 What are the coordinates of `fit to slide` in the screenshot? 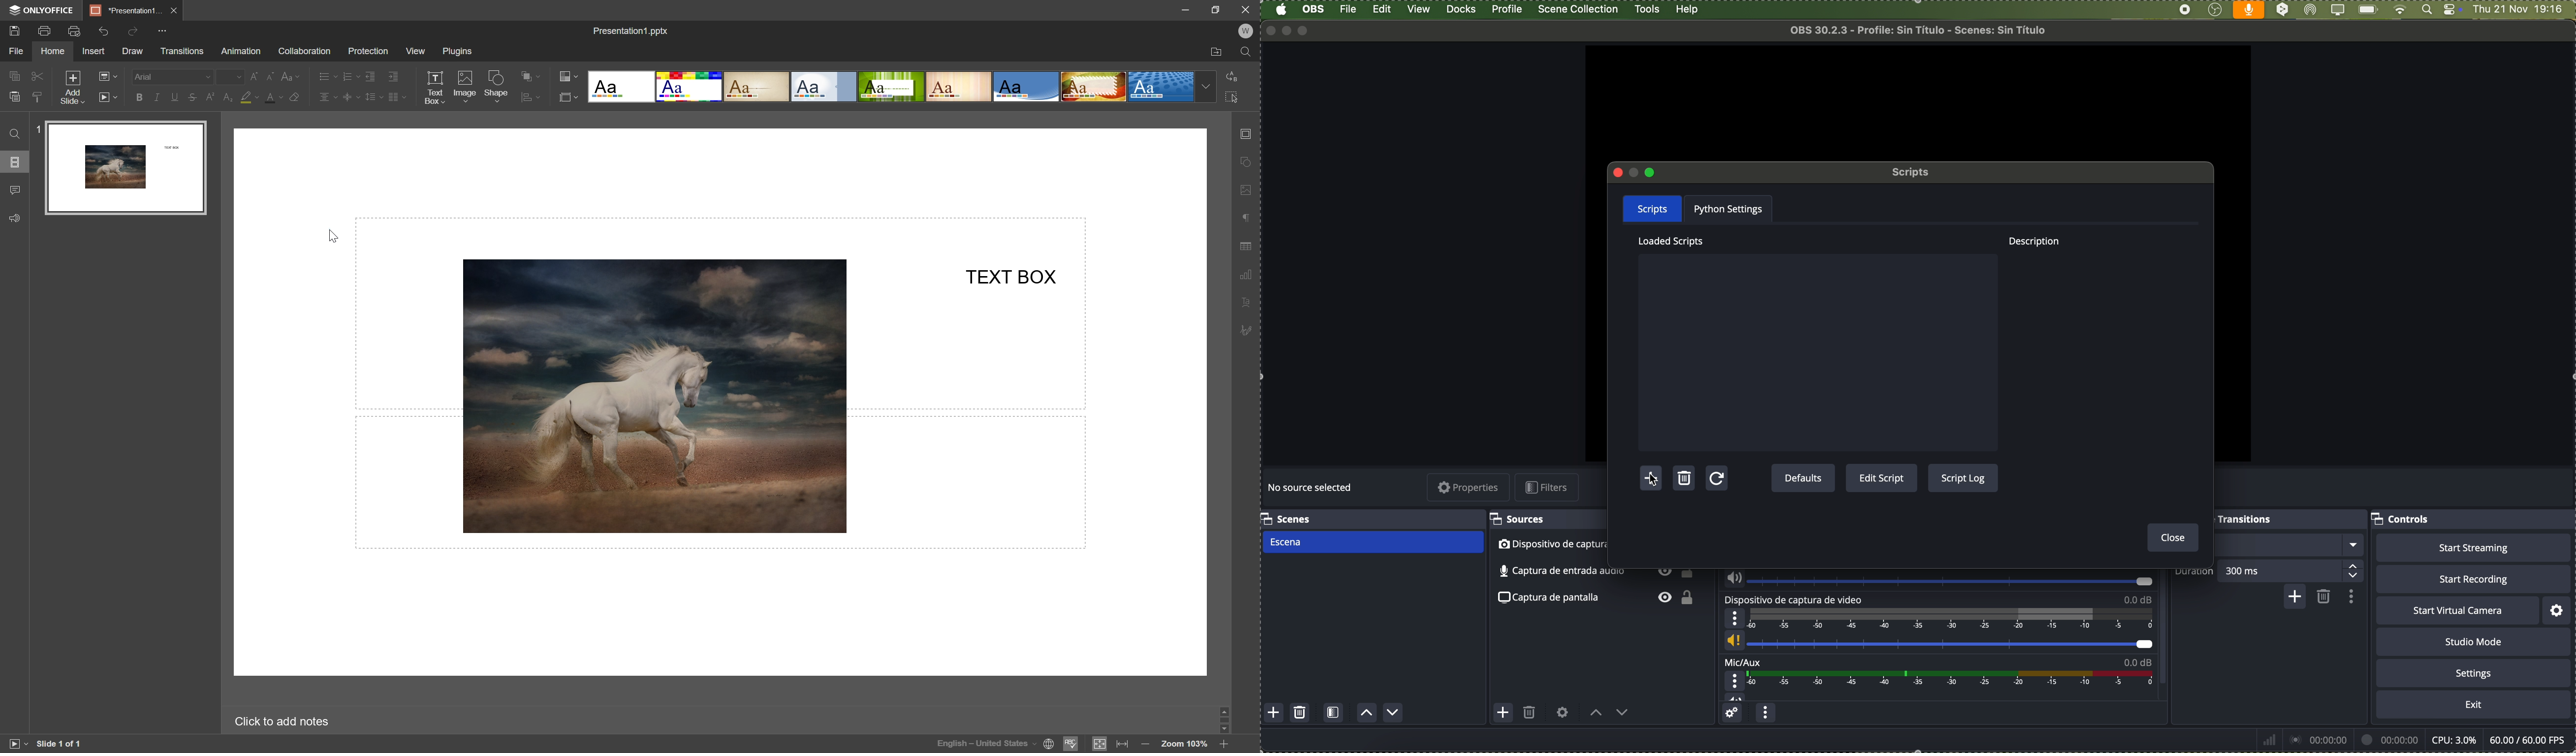 It's located at (1099, 745).